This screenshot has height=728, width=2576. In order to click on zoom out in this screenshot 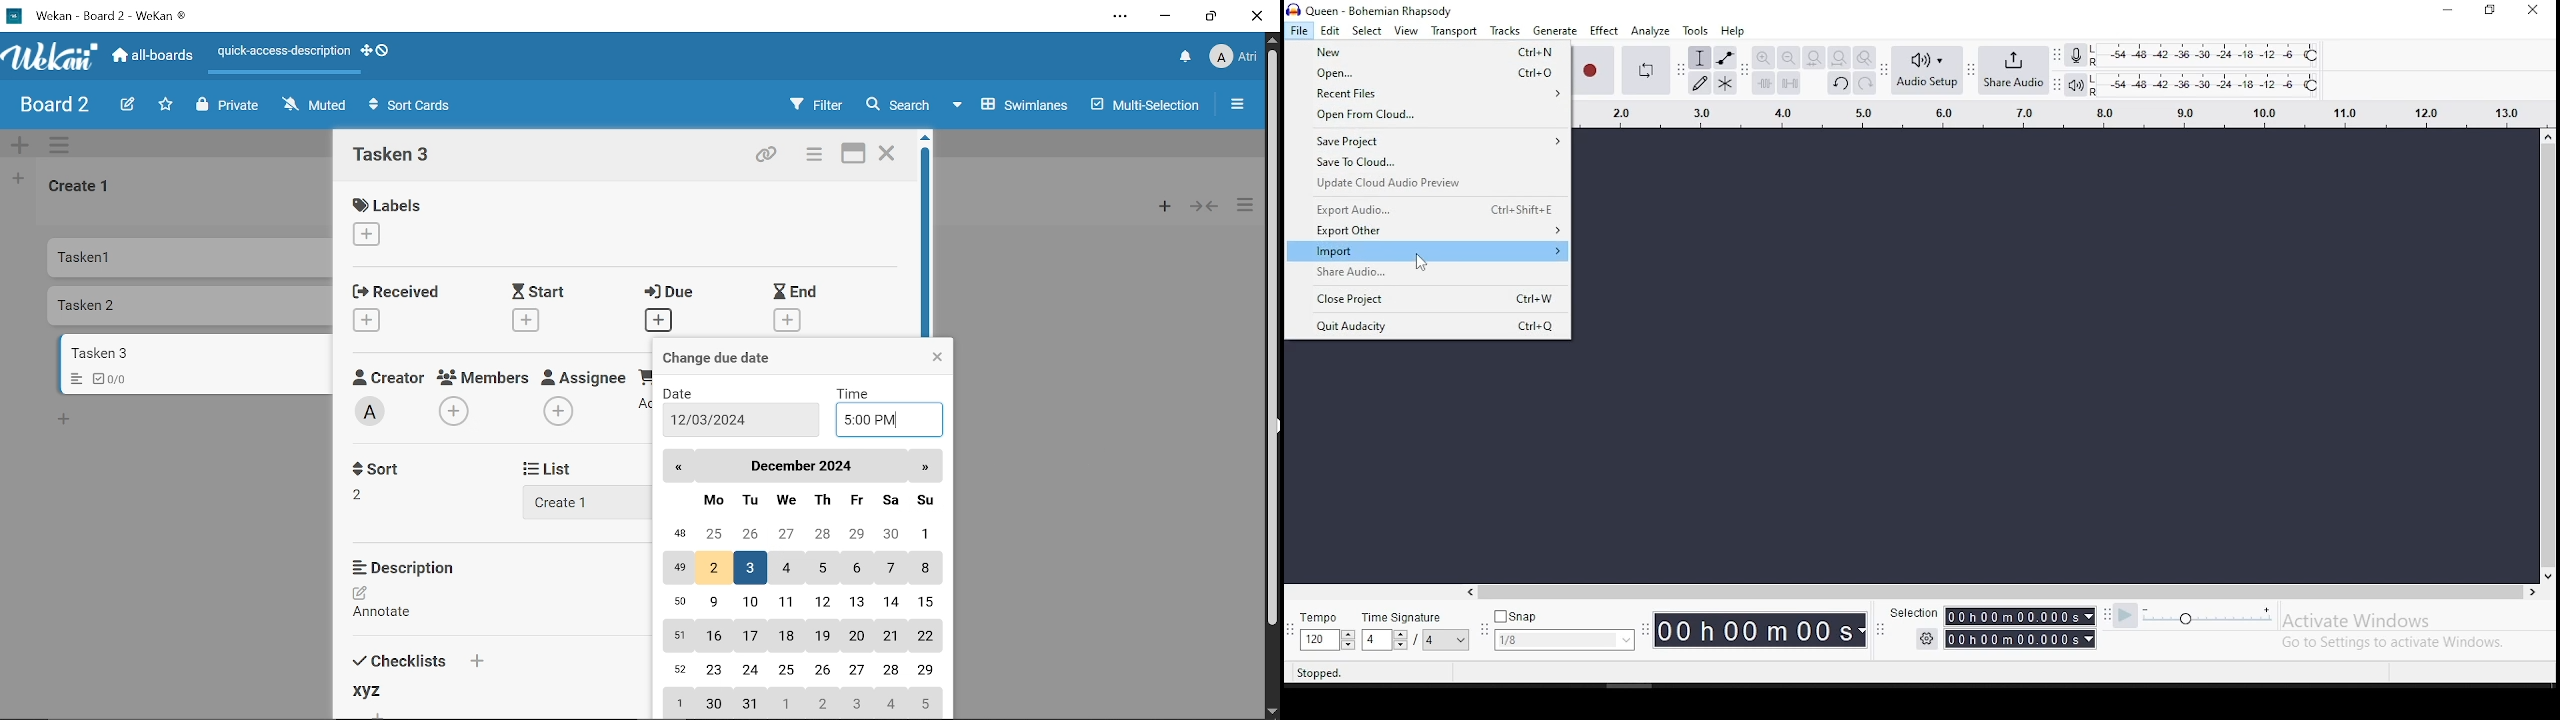, I will do `click(1788, 58)`.